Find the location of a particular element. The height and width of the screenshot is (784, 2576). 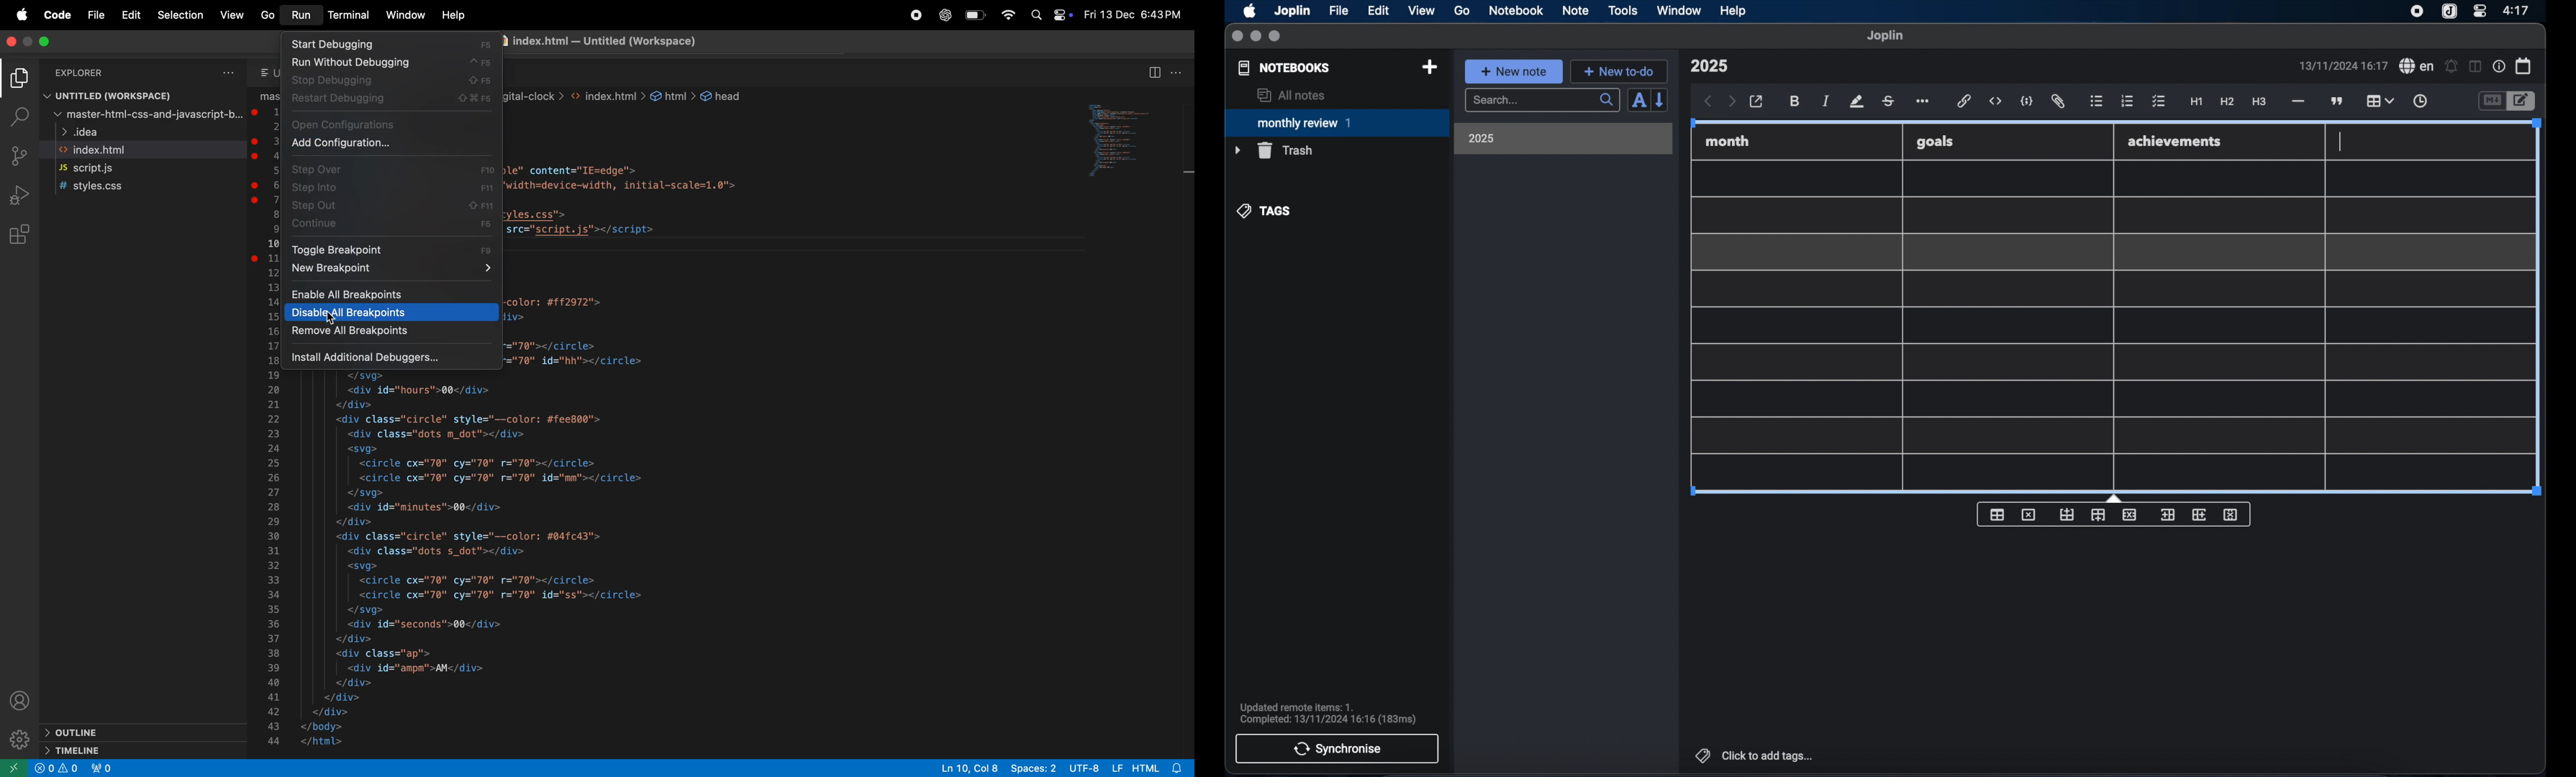

hyperlink is located at coordinates (1964, 101).